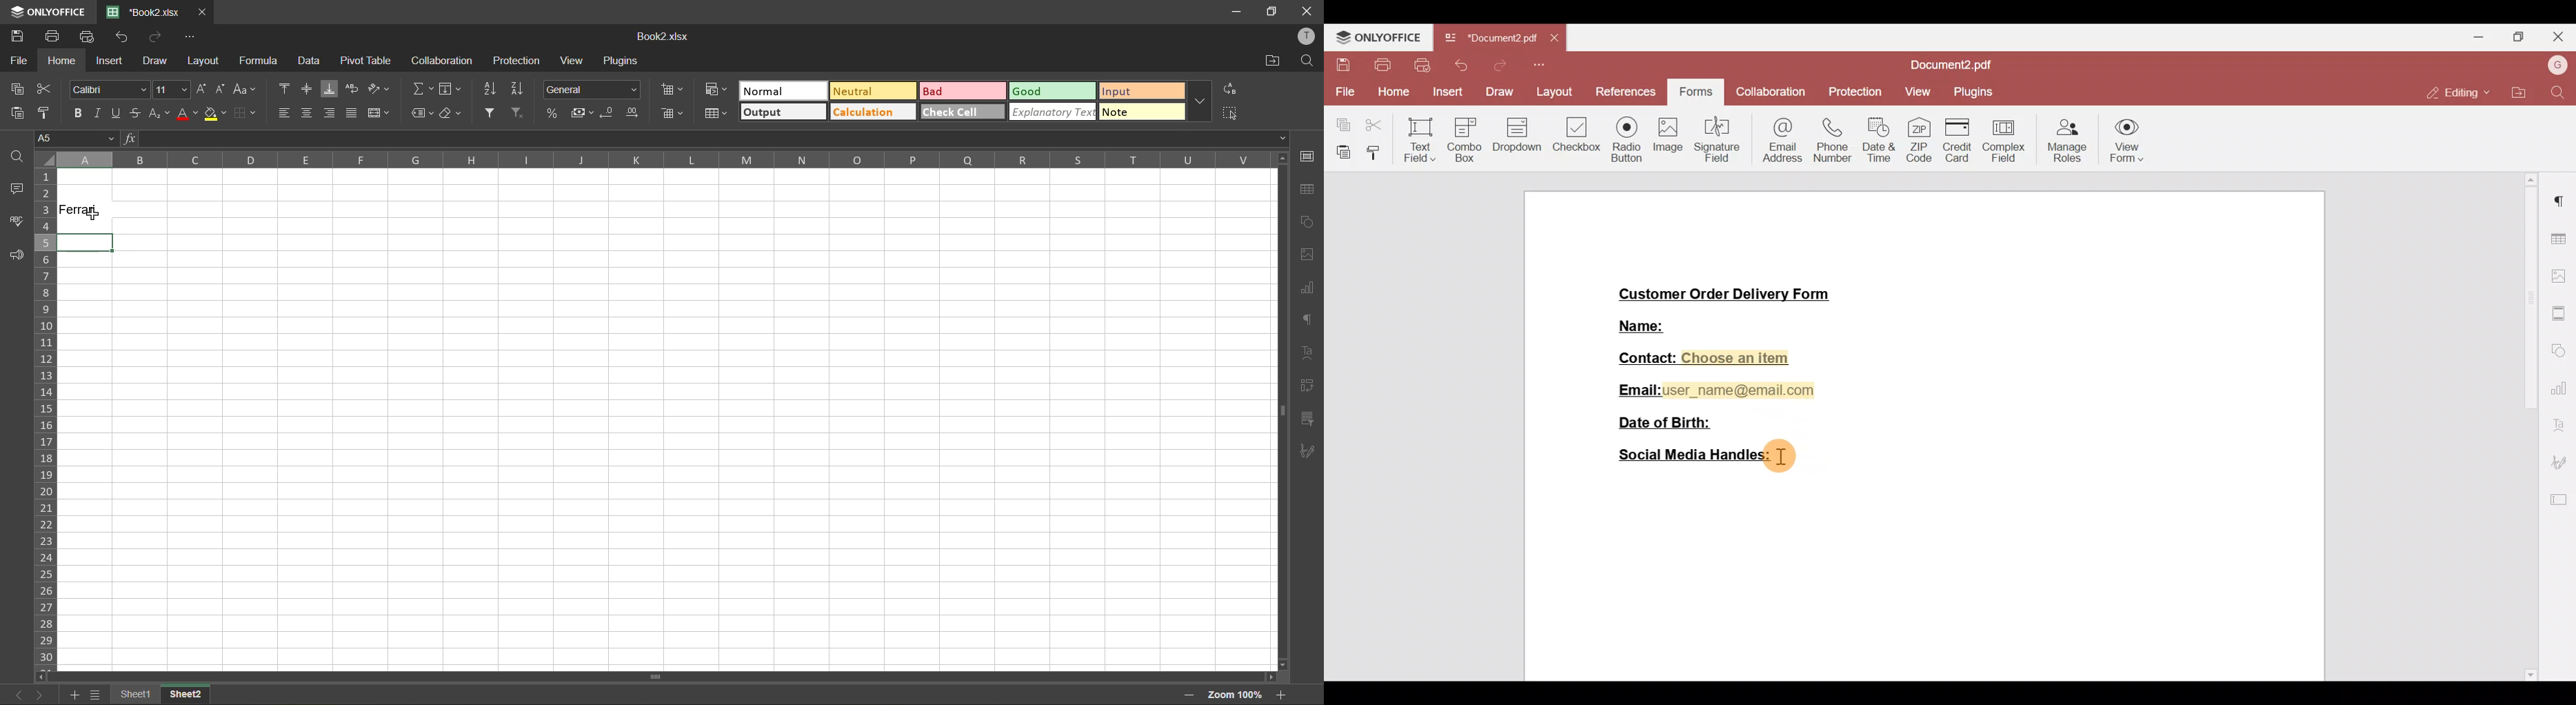 This screenshot has height=728, width=2576. I want to click on underline, so click(118, 114).